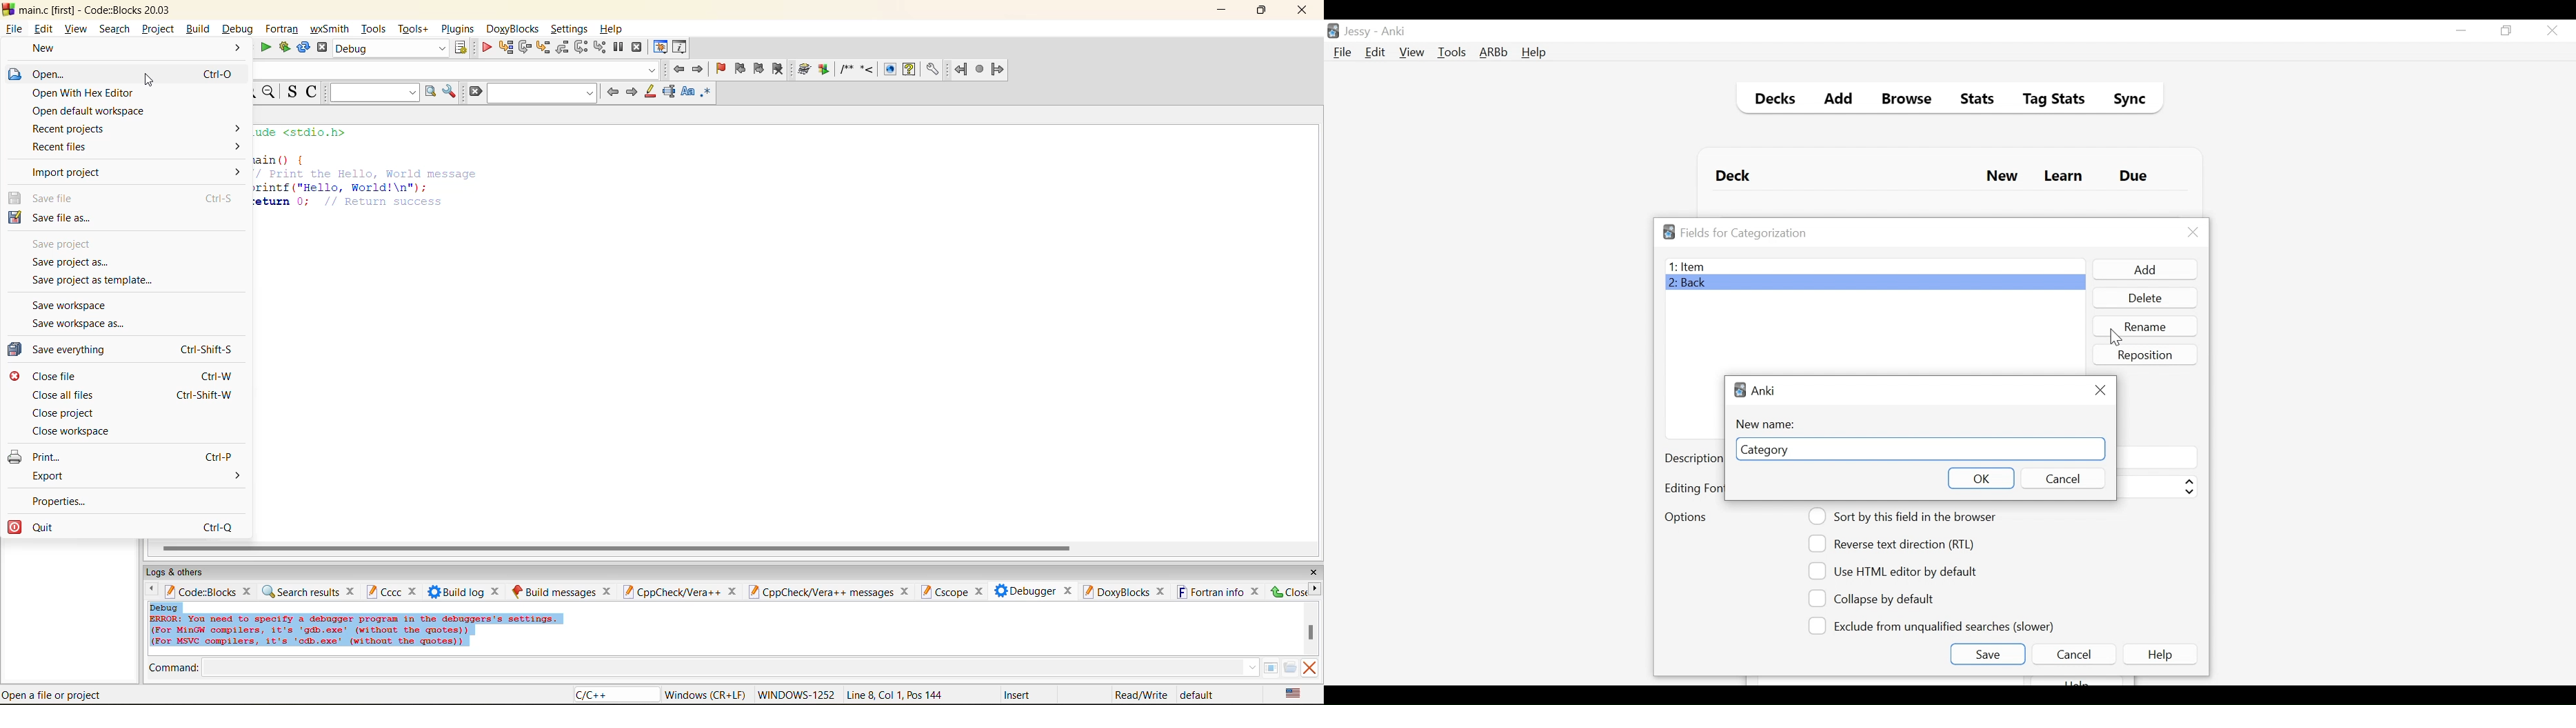  What do you see at coordinates (607, 591) in the screenshot?
I see `close` at bounding box center [607, 591].